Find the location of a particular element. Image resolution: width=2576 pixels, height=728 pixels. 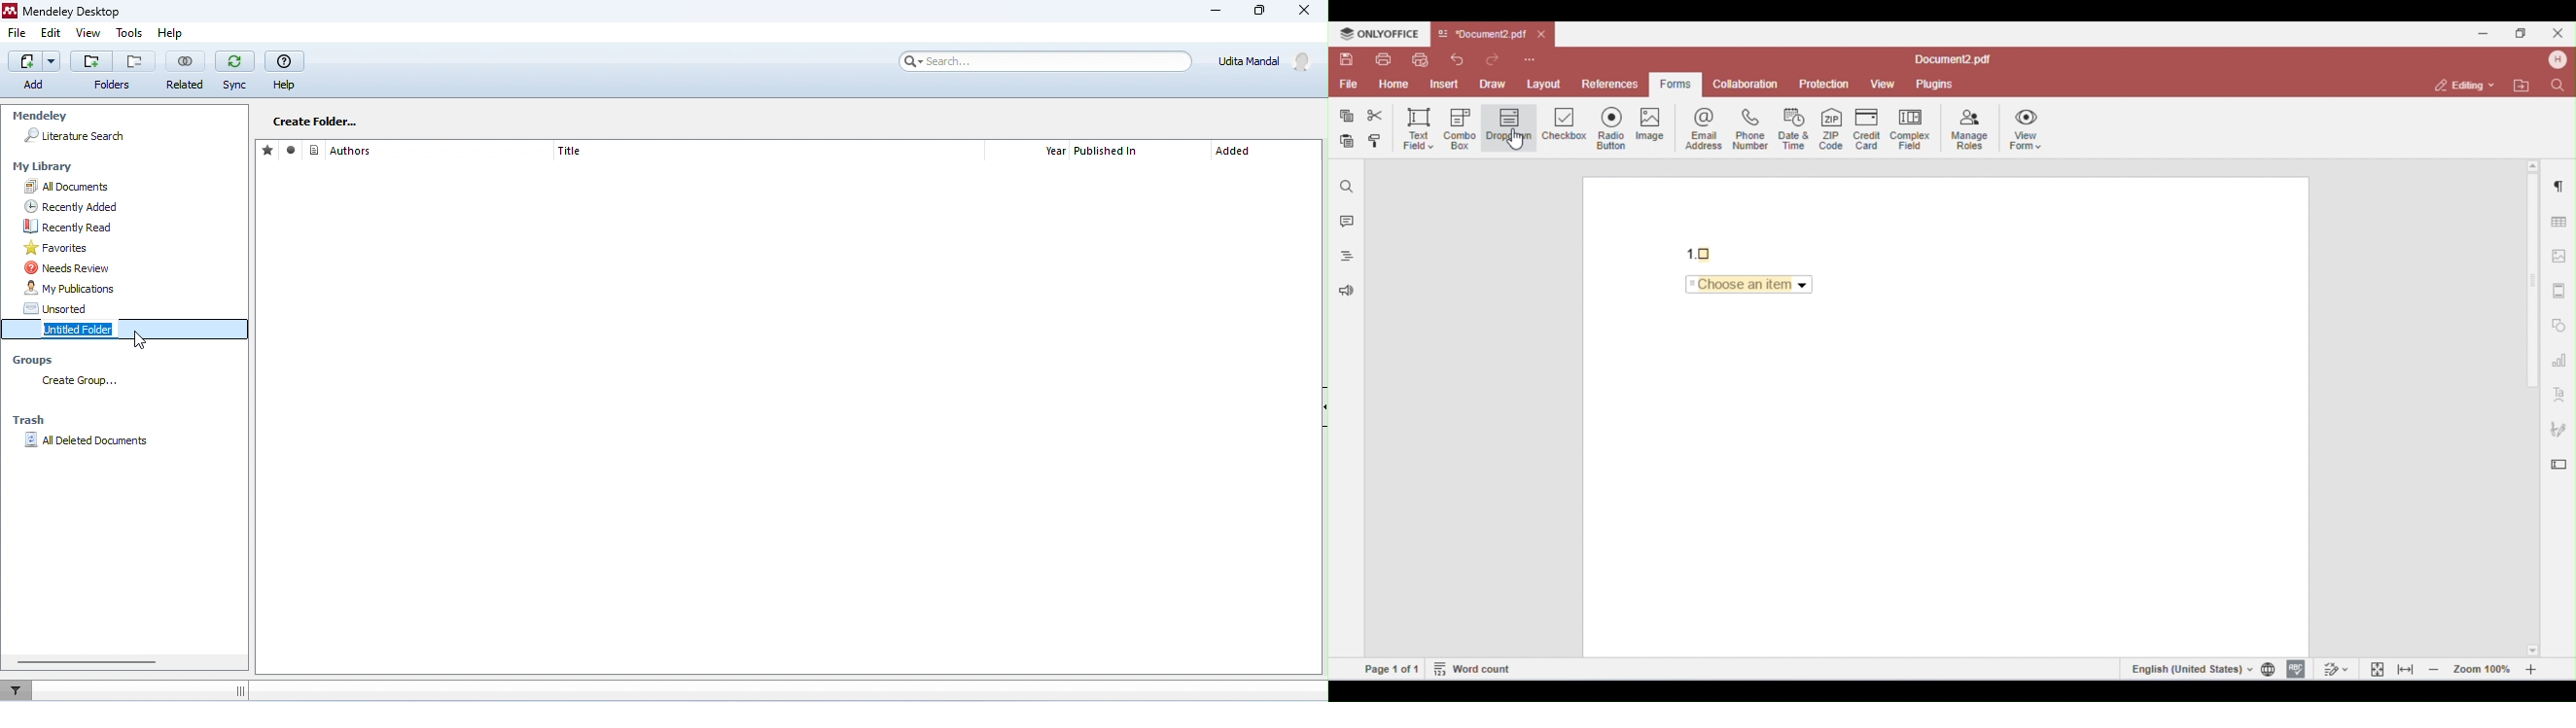

help is located at coordinates (178, 34).